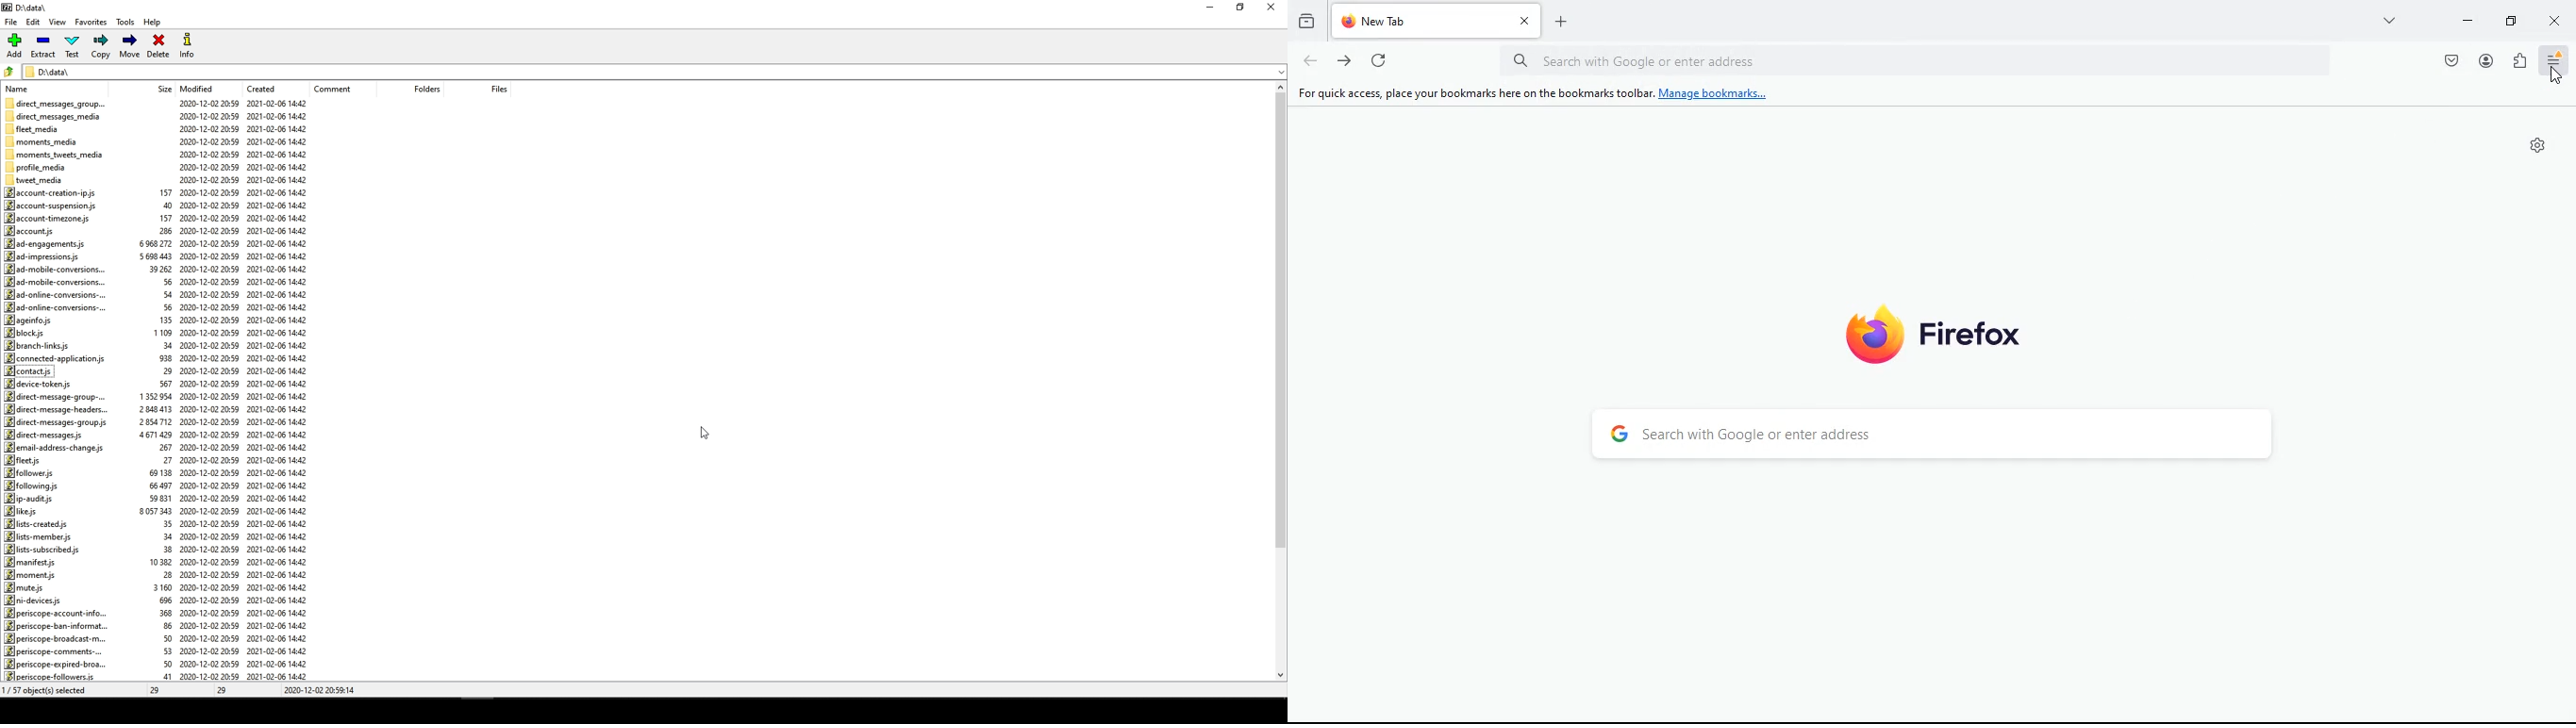 The height and width of the screenshot is (728, 2576). I want to click on account-suspension.js, so click(52, 204).